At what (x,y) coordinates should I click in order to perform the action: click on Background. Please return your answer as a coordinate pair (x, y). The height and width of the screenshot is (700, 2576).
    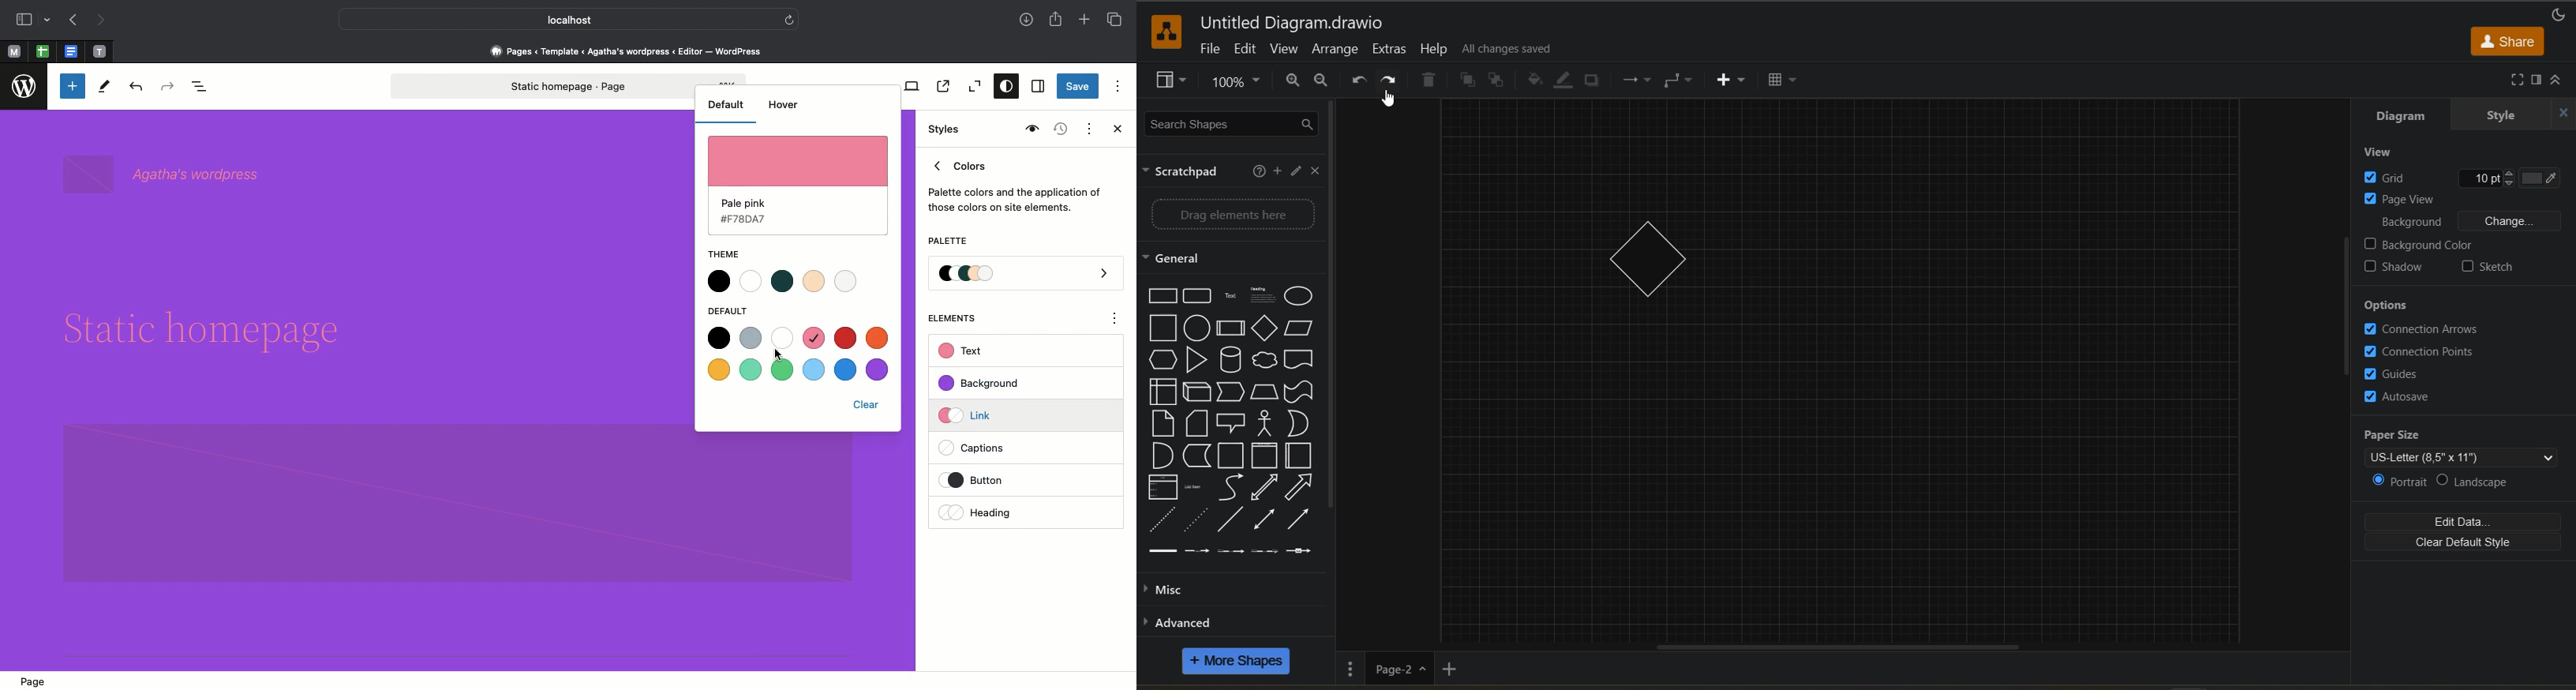
    Looking at the image, I should click on (987, 384).